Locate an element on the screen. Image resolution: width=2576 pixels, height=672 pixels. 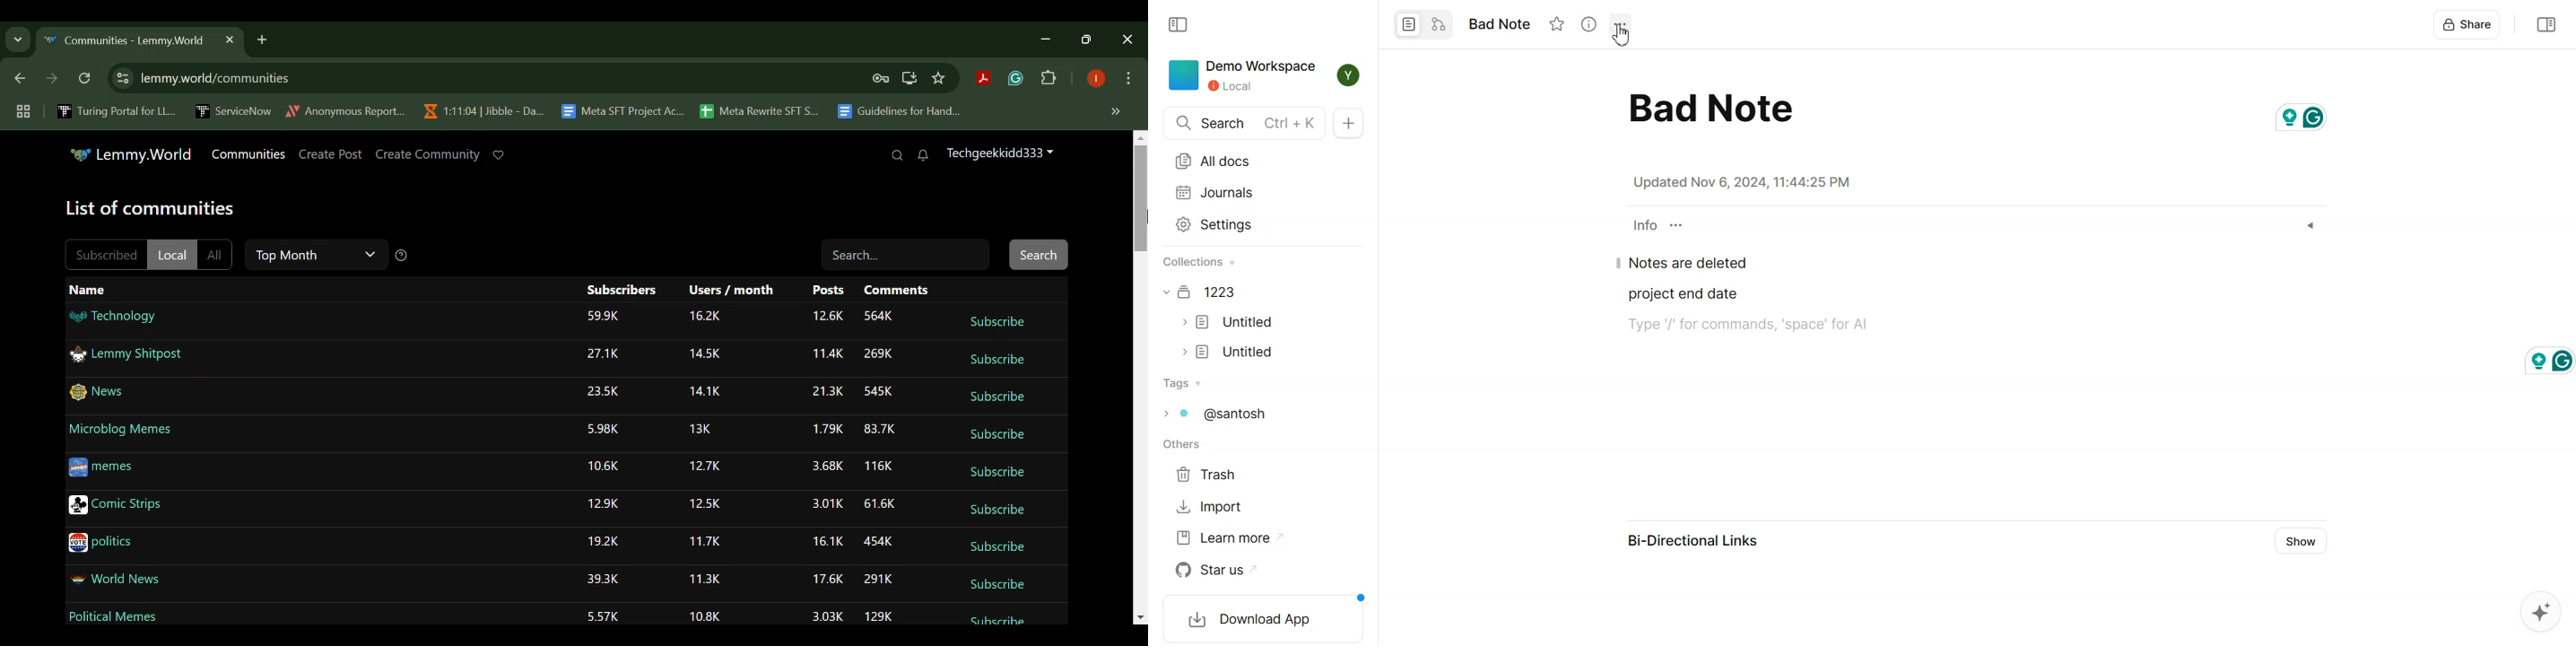
others is located at coordinates (1182, 445).